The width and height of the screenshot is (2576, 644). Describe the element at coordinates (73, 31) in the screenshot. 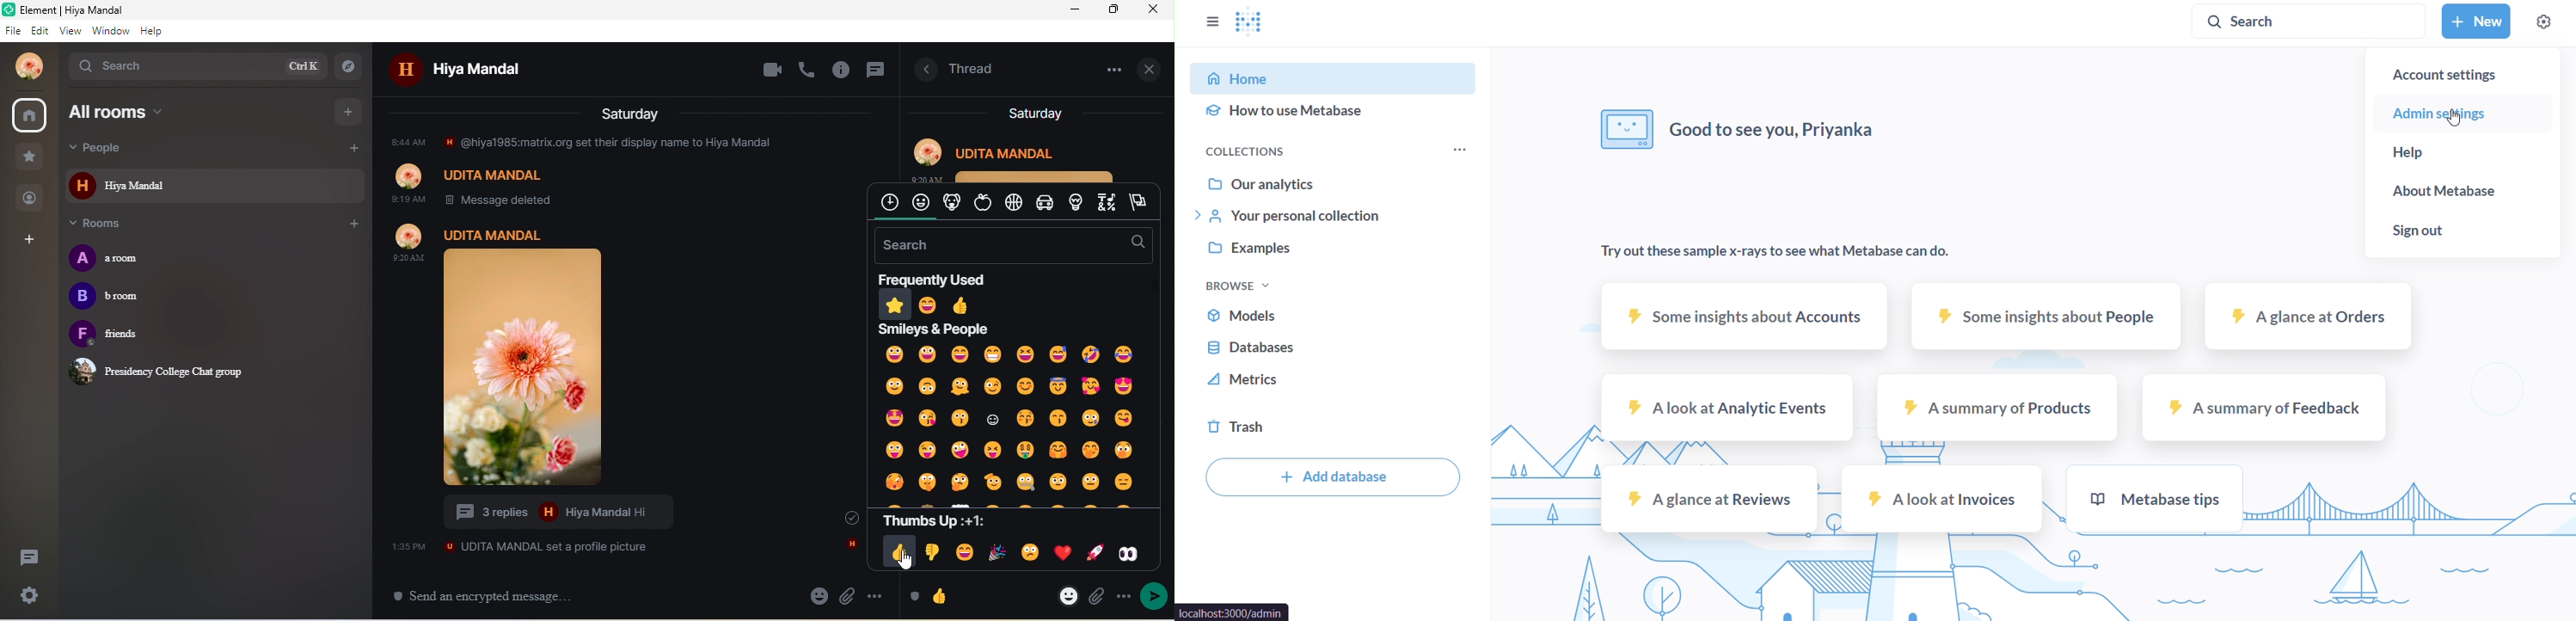

I see `view` at that location.